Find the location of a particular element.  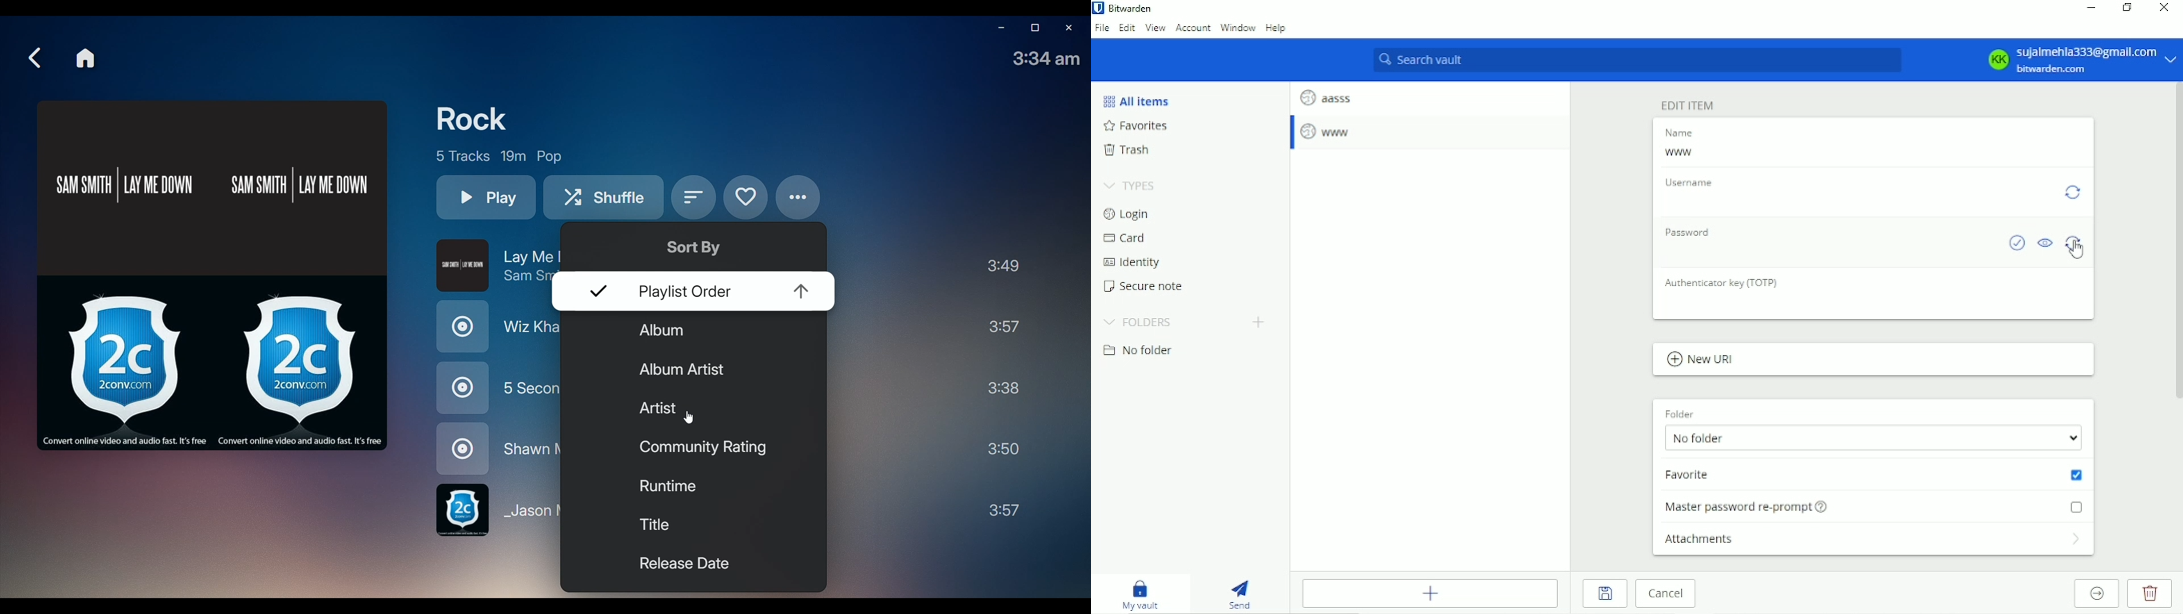

Add item is located at coordinates (1434, 593).